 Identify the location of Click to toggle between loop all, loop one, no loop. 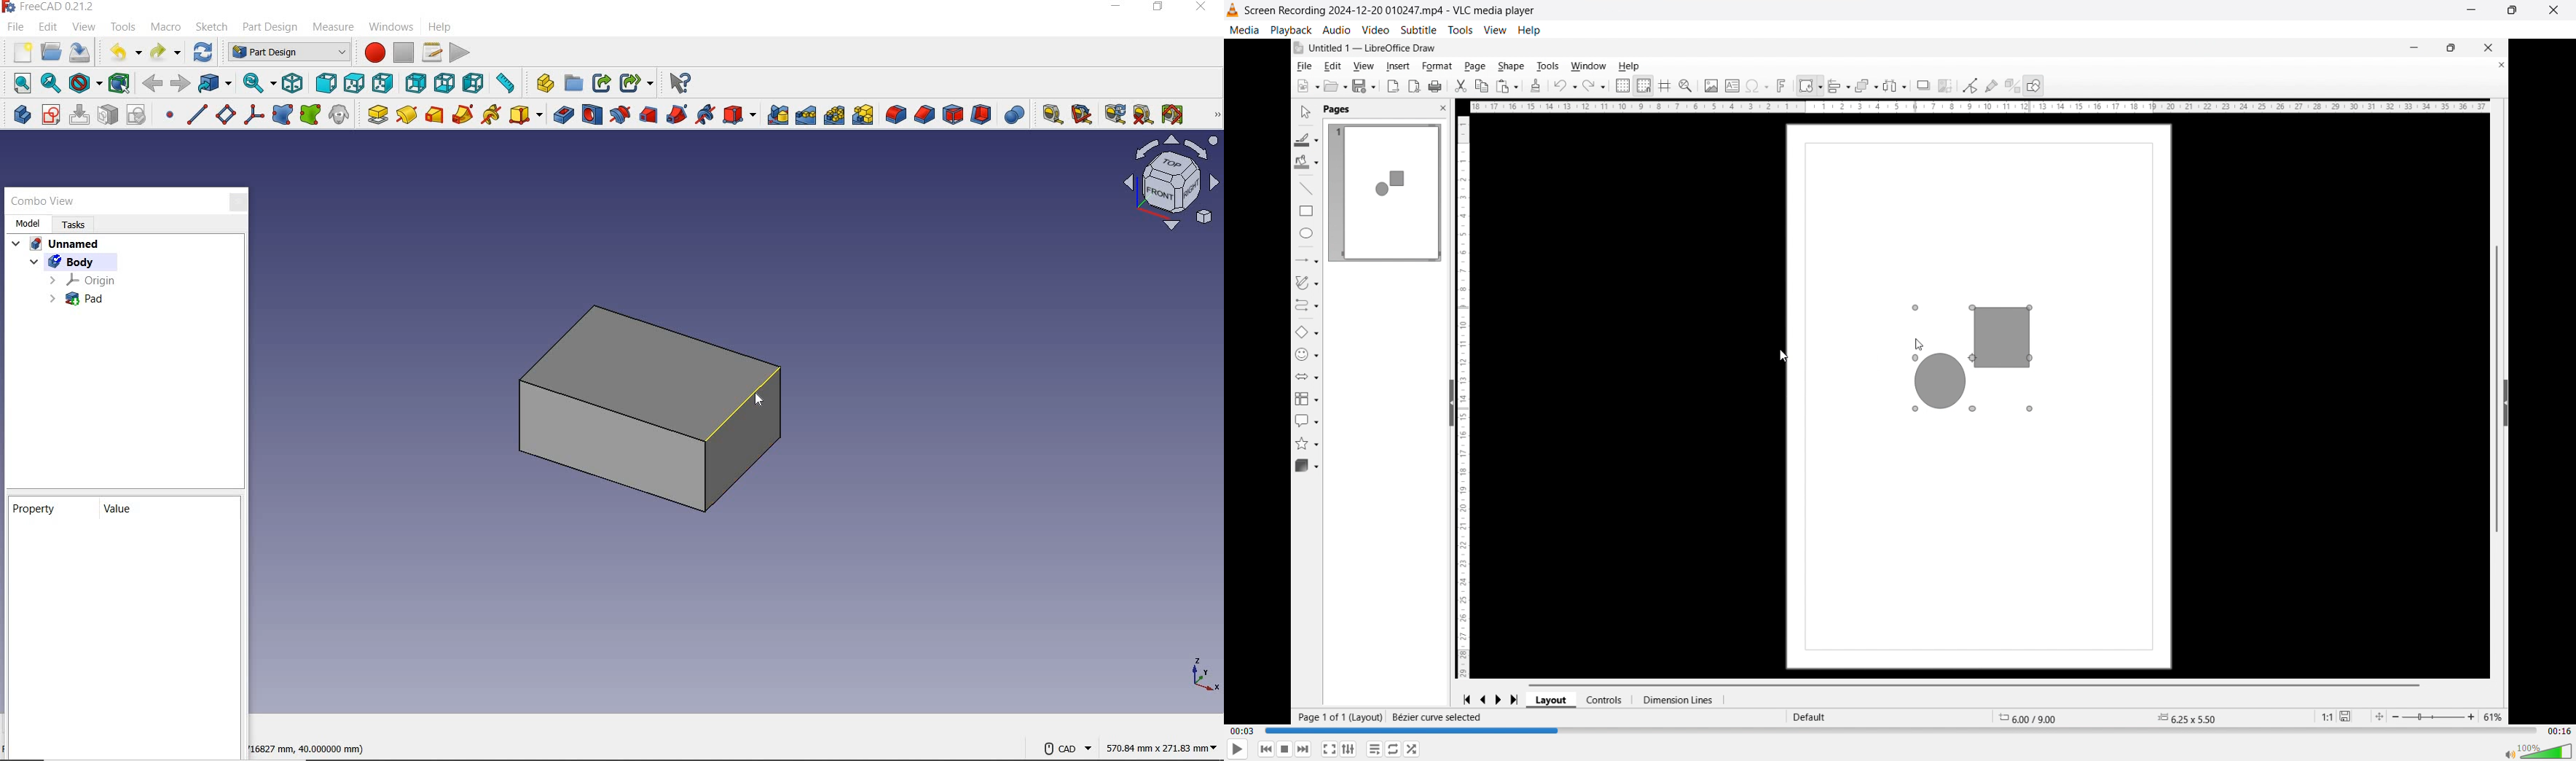
(1393, 750).